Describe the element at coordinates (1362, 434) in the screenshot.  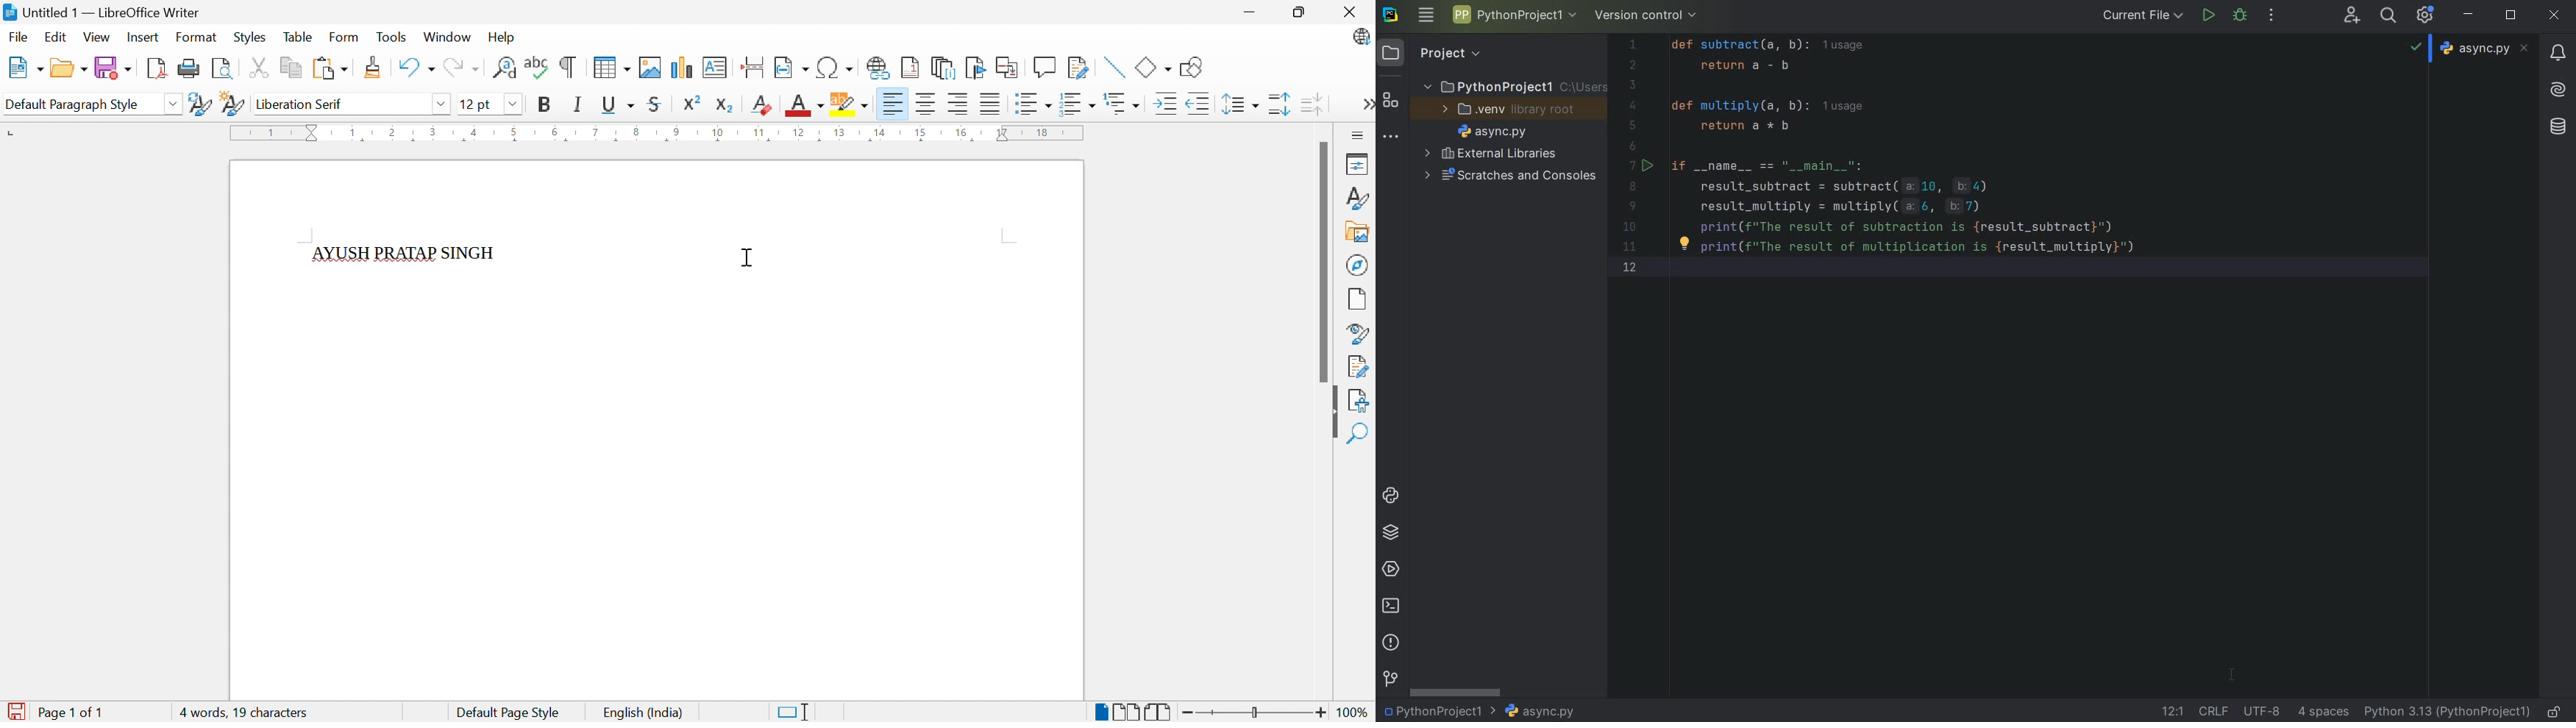
I see `Find` at that location.